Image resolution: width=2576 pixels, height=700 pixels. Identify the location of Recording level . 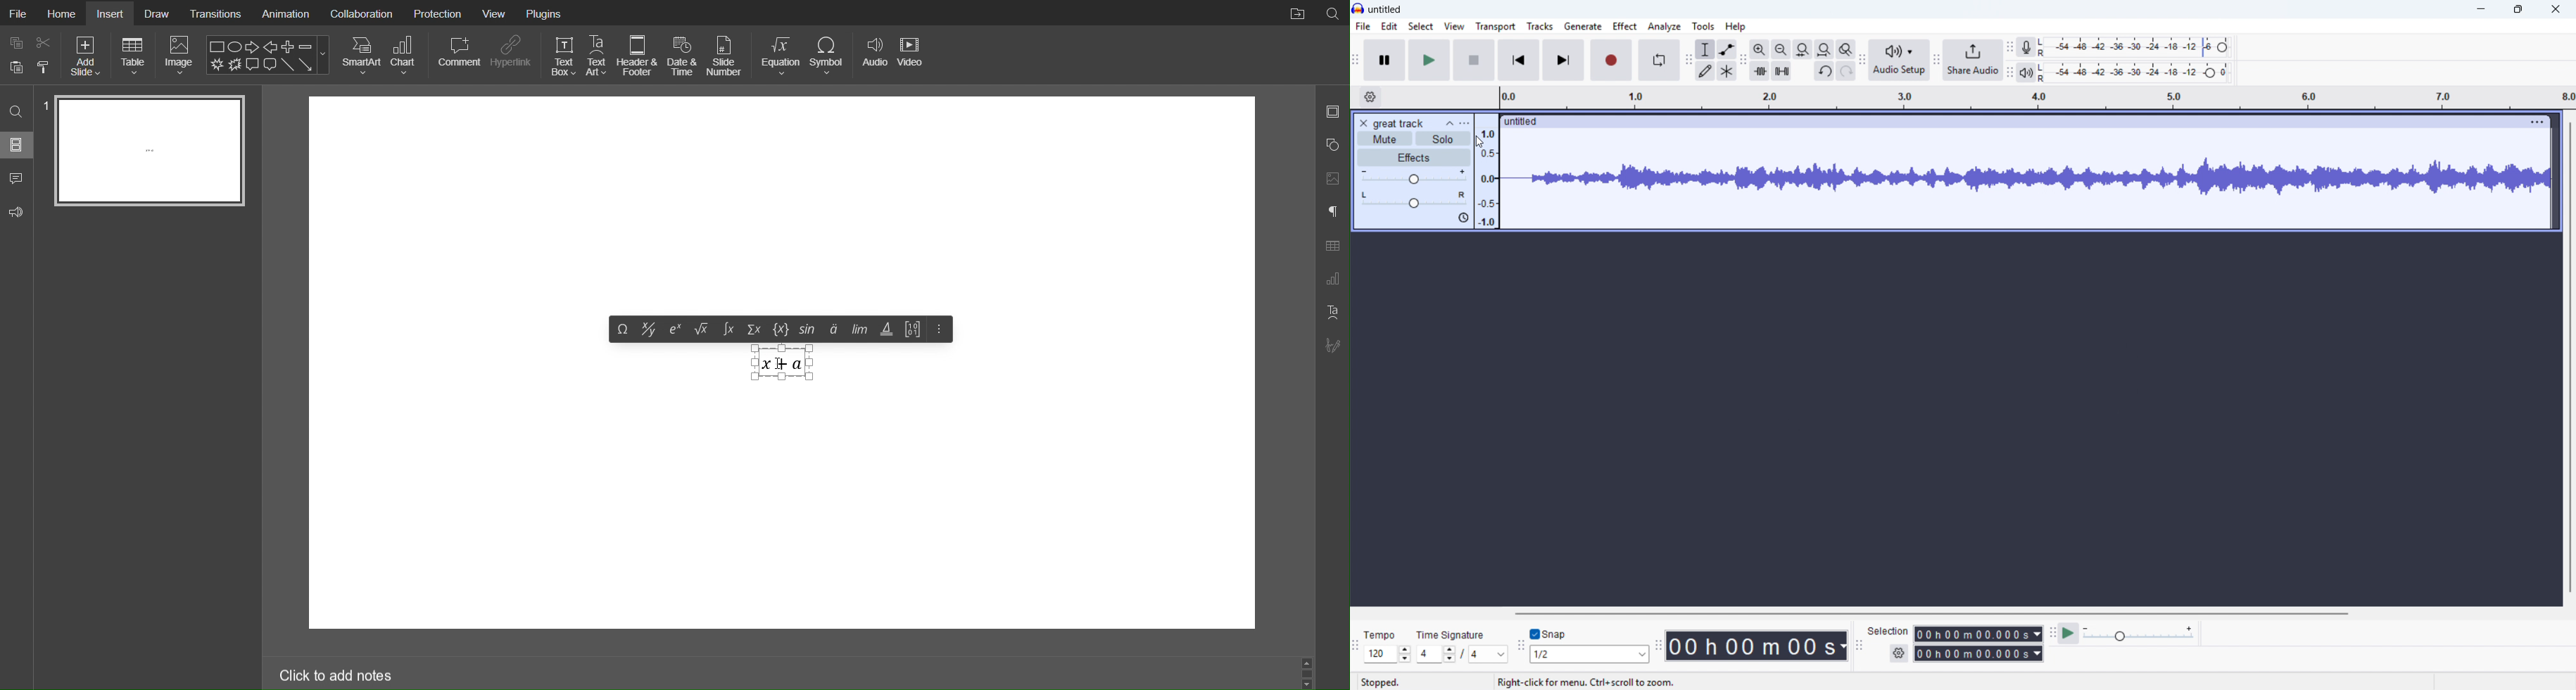
(2138, 47).